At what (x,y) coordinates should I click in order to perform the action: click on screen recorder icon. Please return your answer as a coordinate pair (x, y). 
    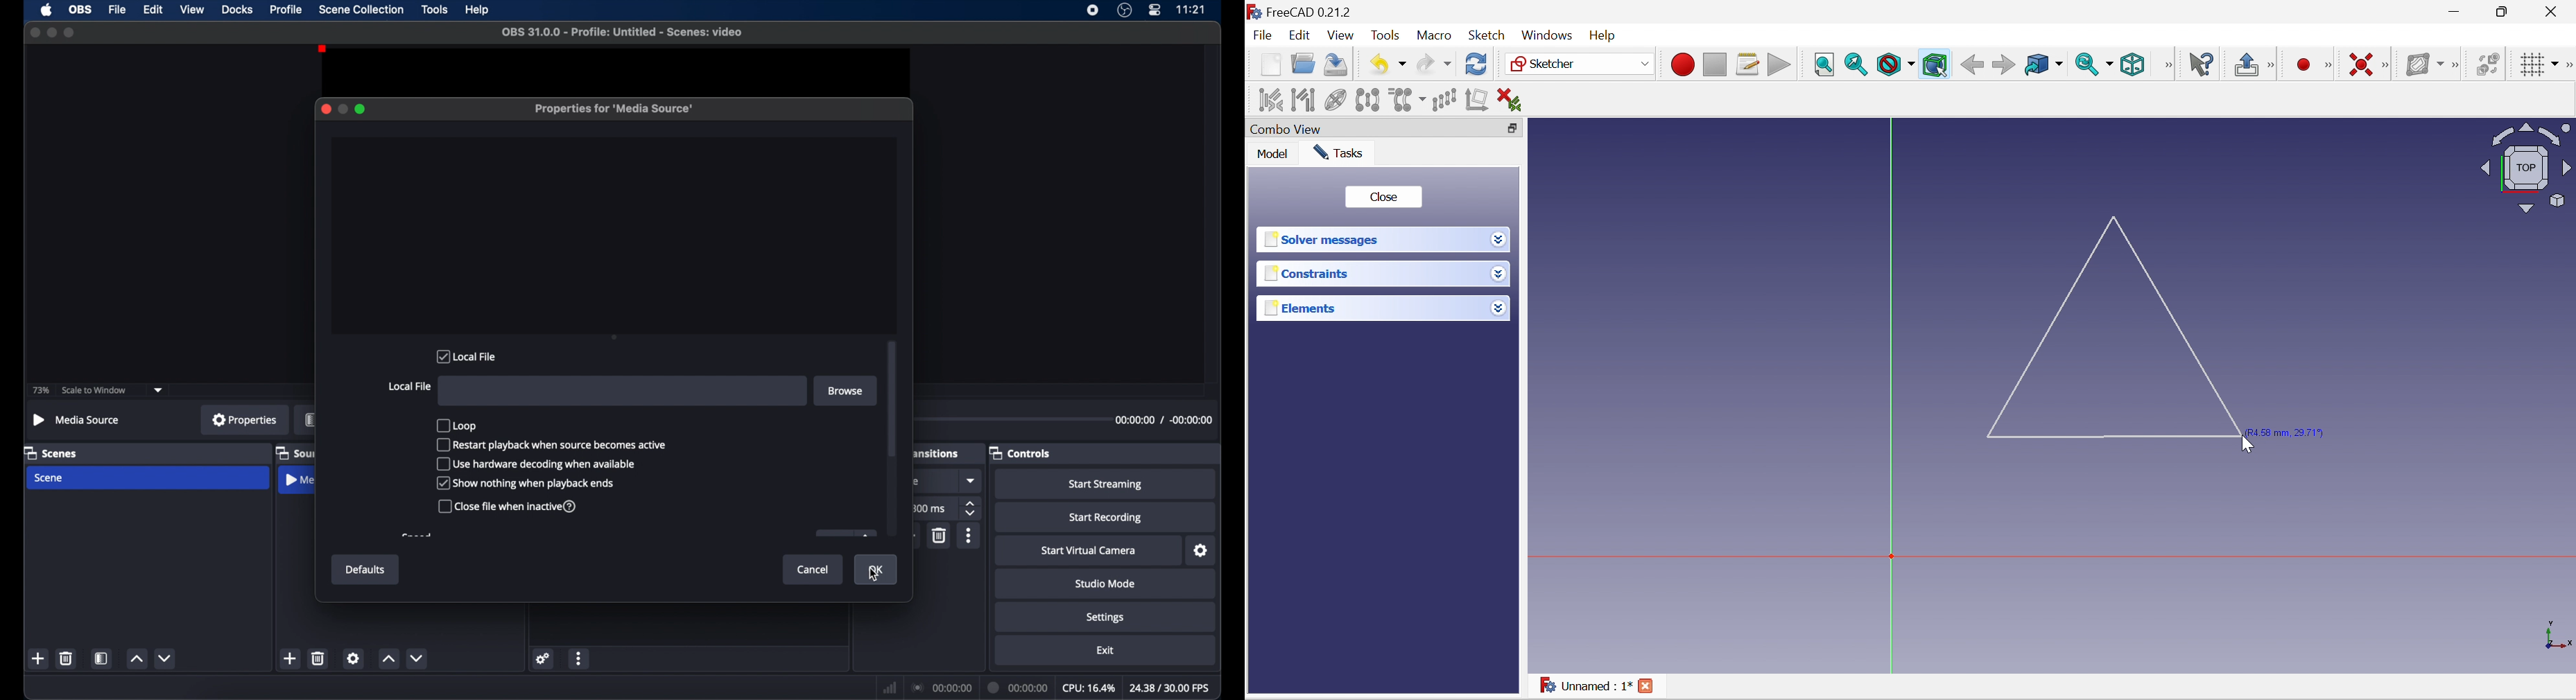
    Looking at the image, I should click on (1093, 10).